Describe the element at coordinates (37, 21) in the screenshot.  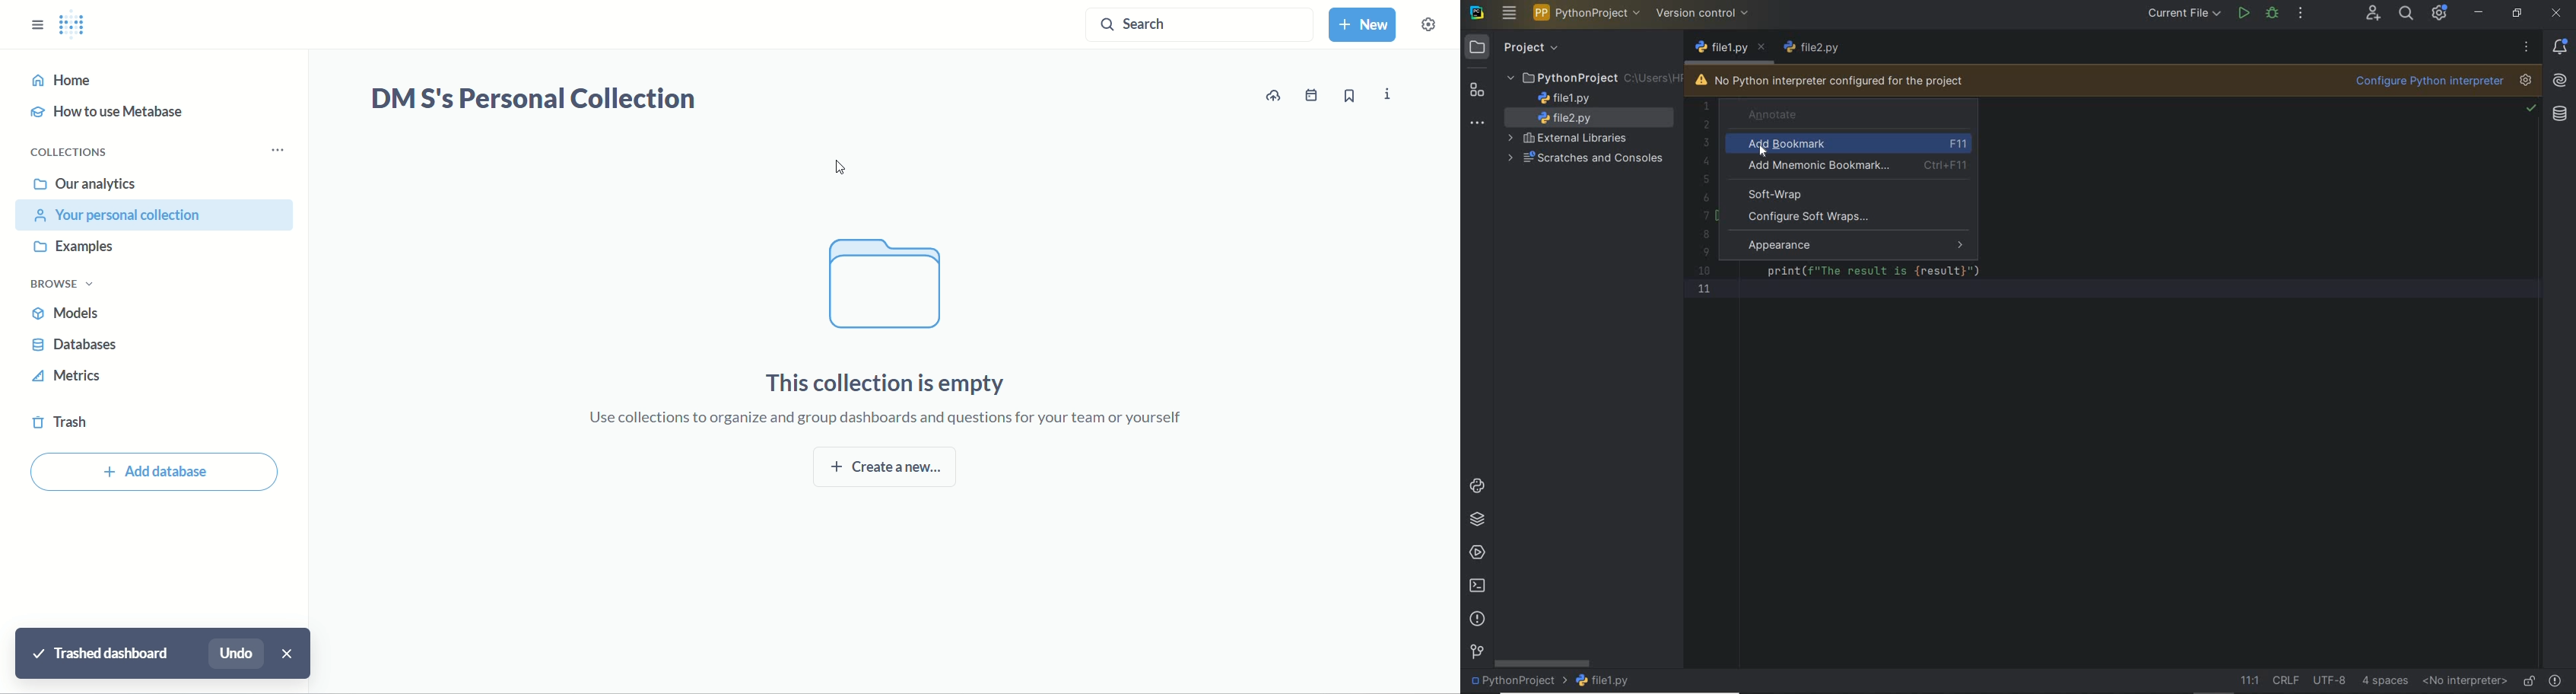
I see `SHOW SIDEBAR ` at that location.